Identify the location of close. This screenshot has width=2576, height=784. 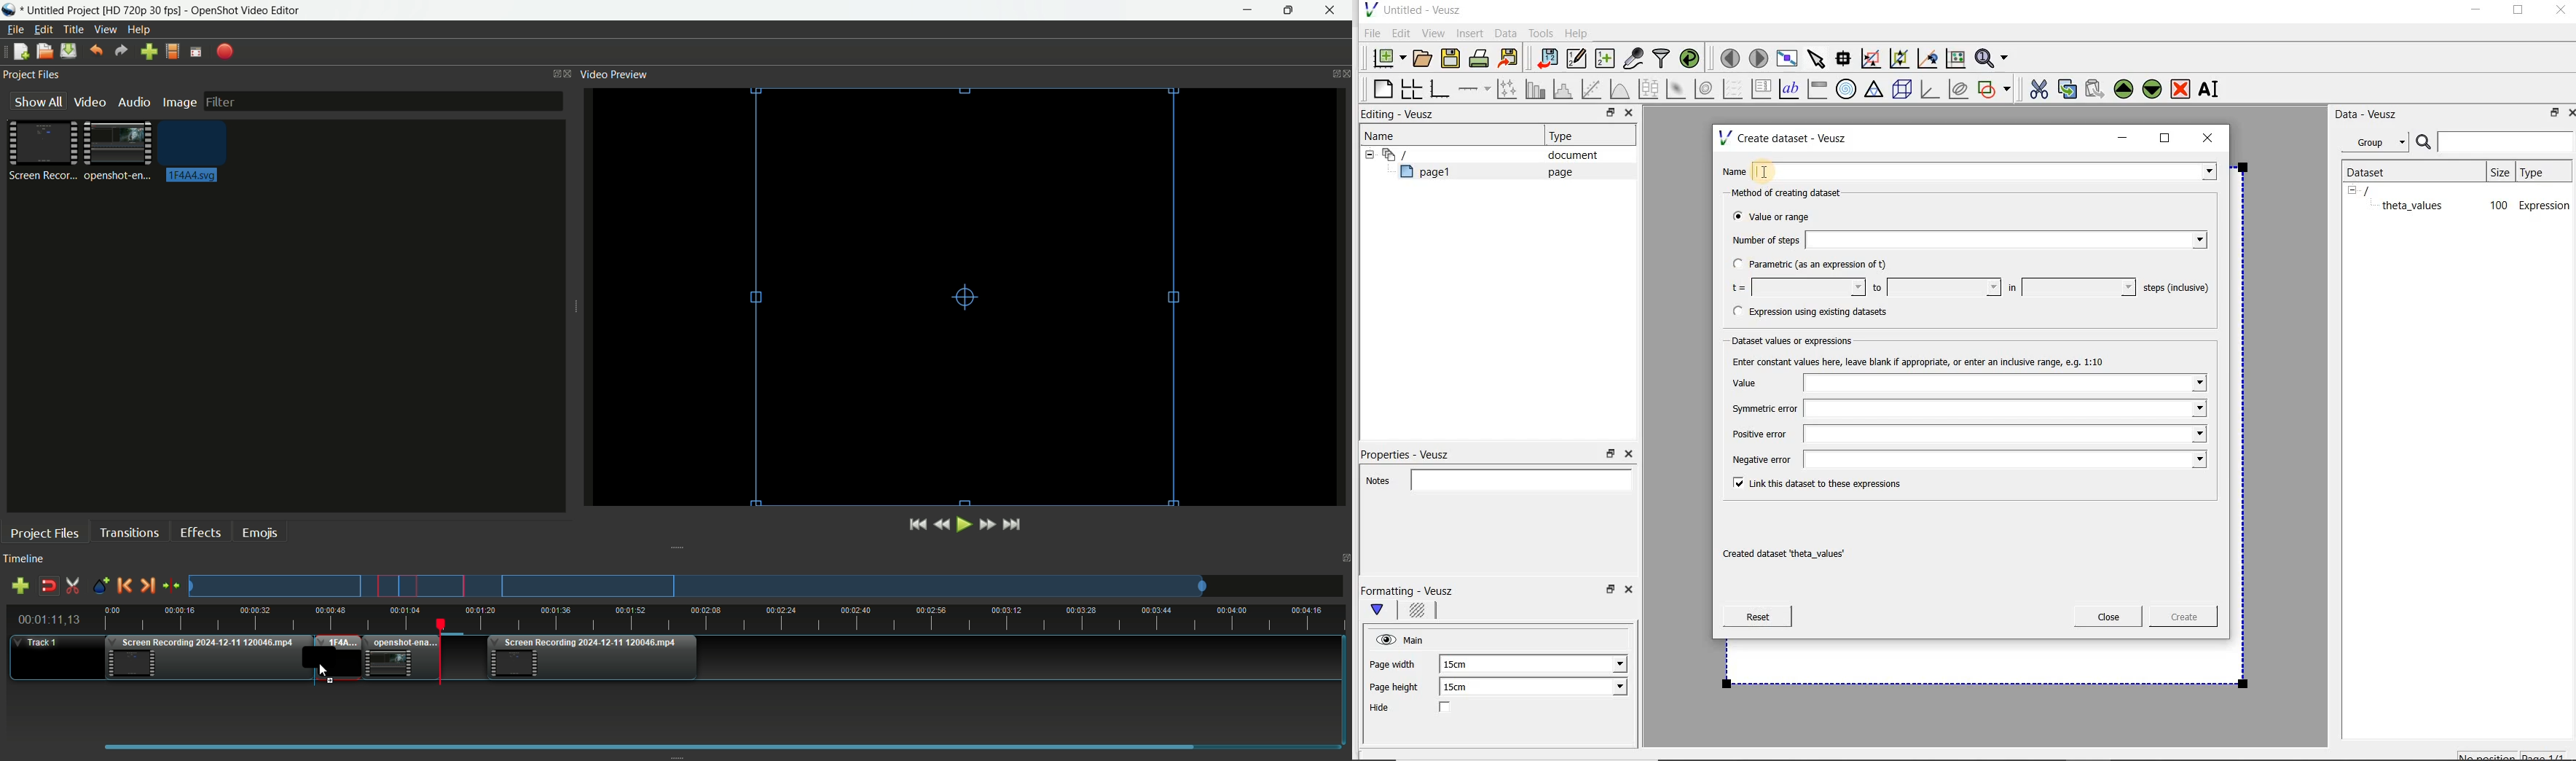
(2212, 137).